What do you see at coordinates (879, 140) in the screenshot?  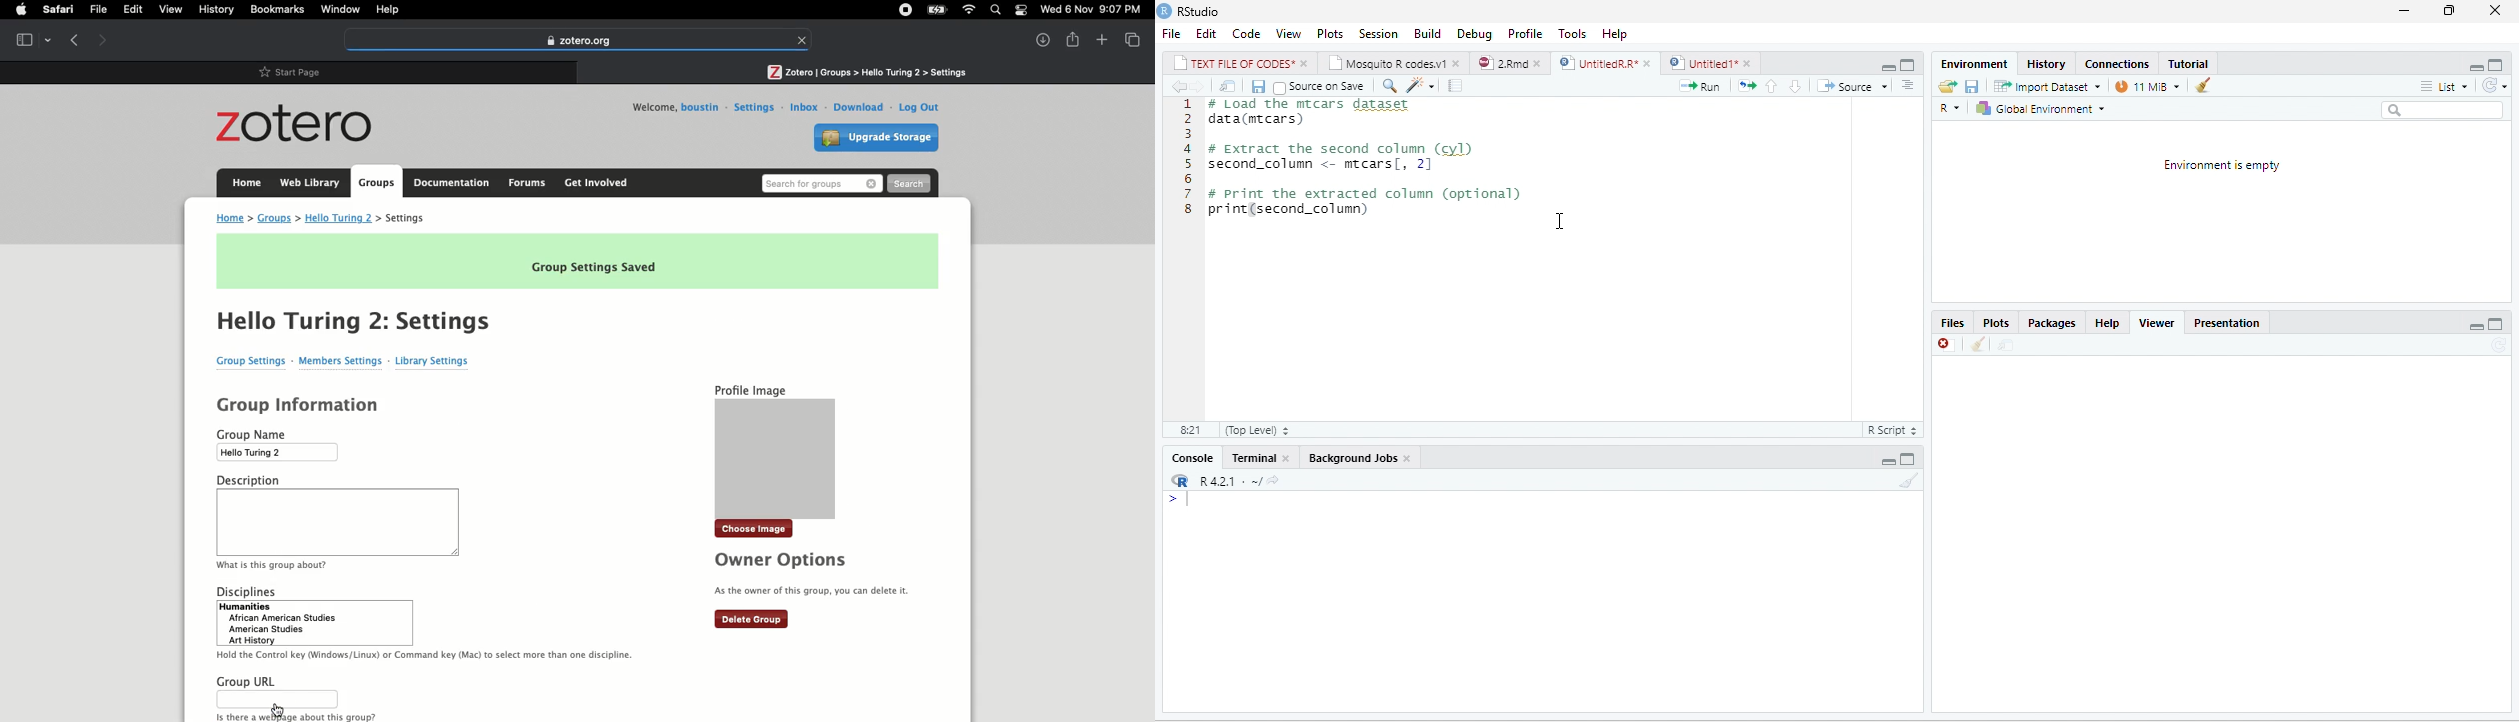 I see `Upgrade storage` at bounding box center [879, 140].